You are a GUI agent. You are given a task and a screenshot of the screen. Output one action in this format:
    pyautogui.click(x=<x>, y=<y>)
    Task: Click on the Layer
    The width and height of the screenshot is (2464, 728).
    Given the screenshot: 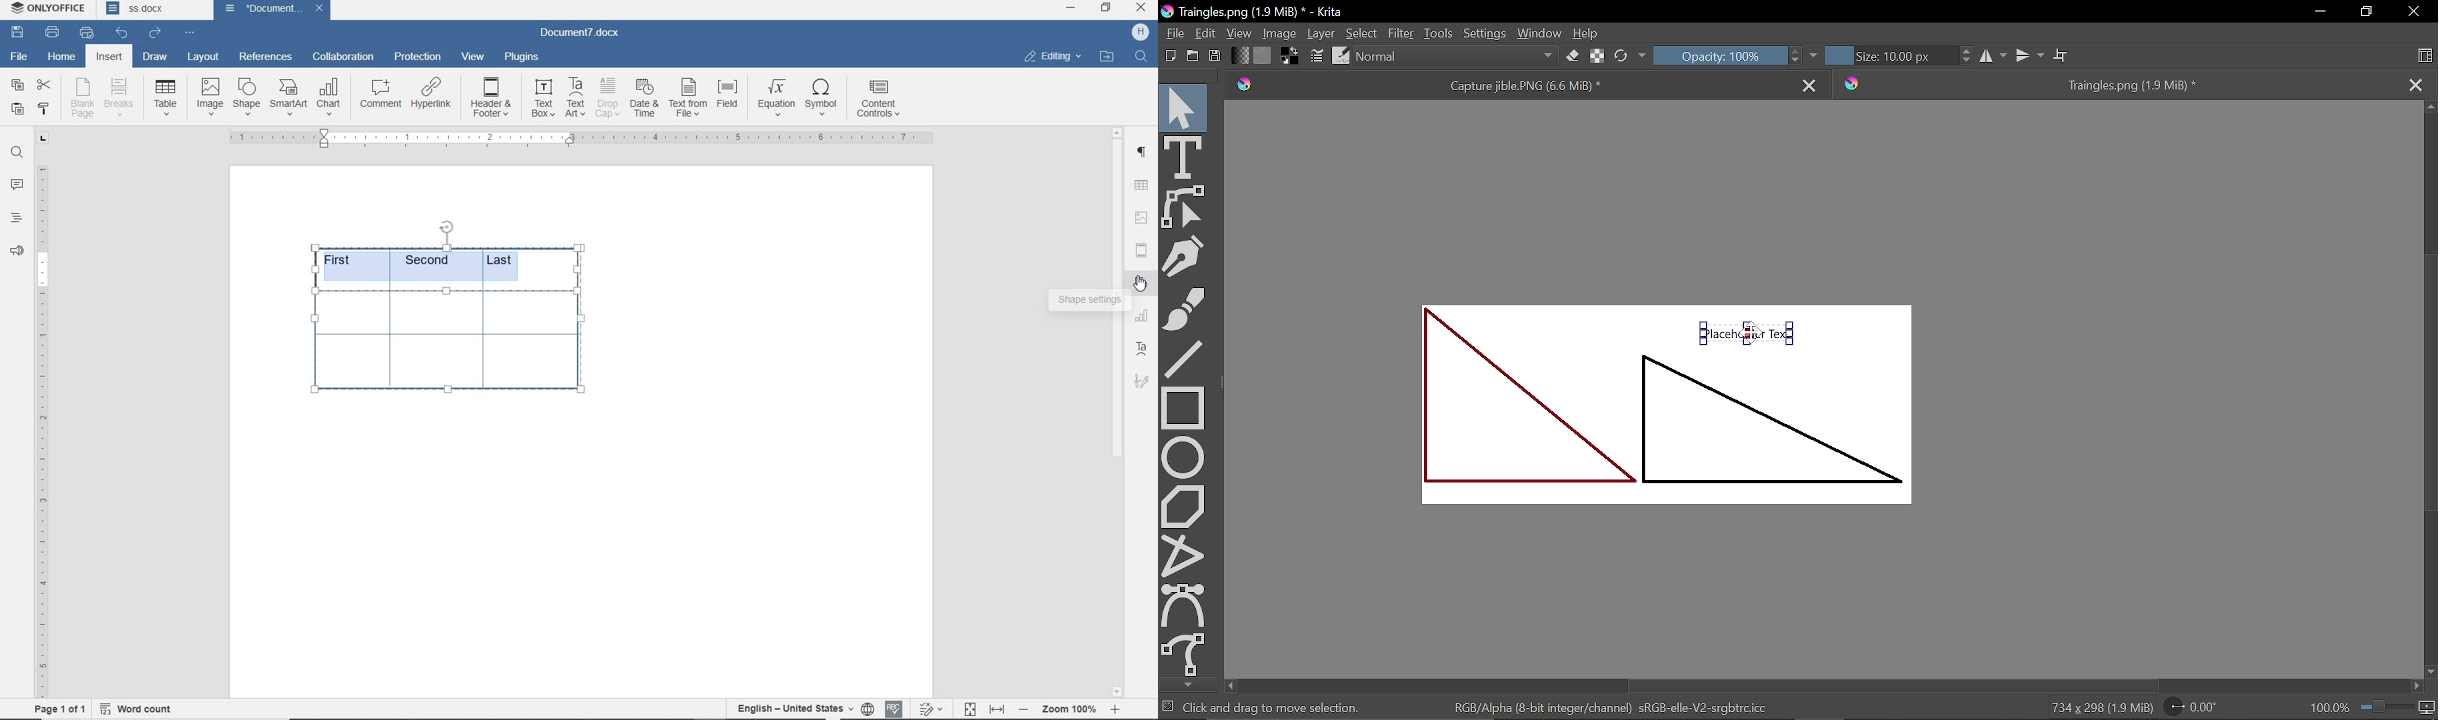 What is the action you would take?
    pyautogui.click(x=1321, y=33)
    